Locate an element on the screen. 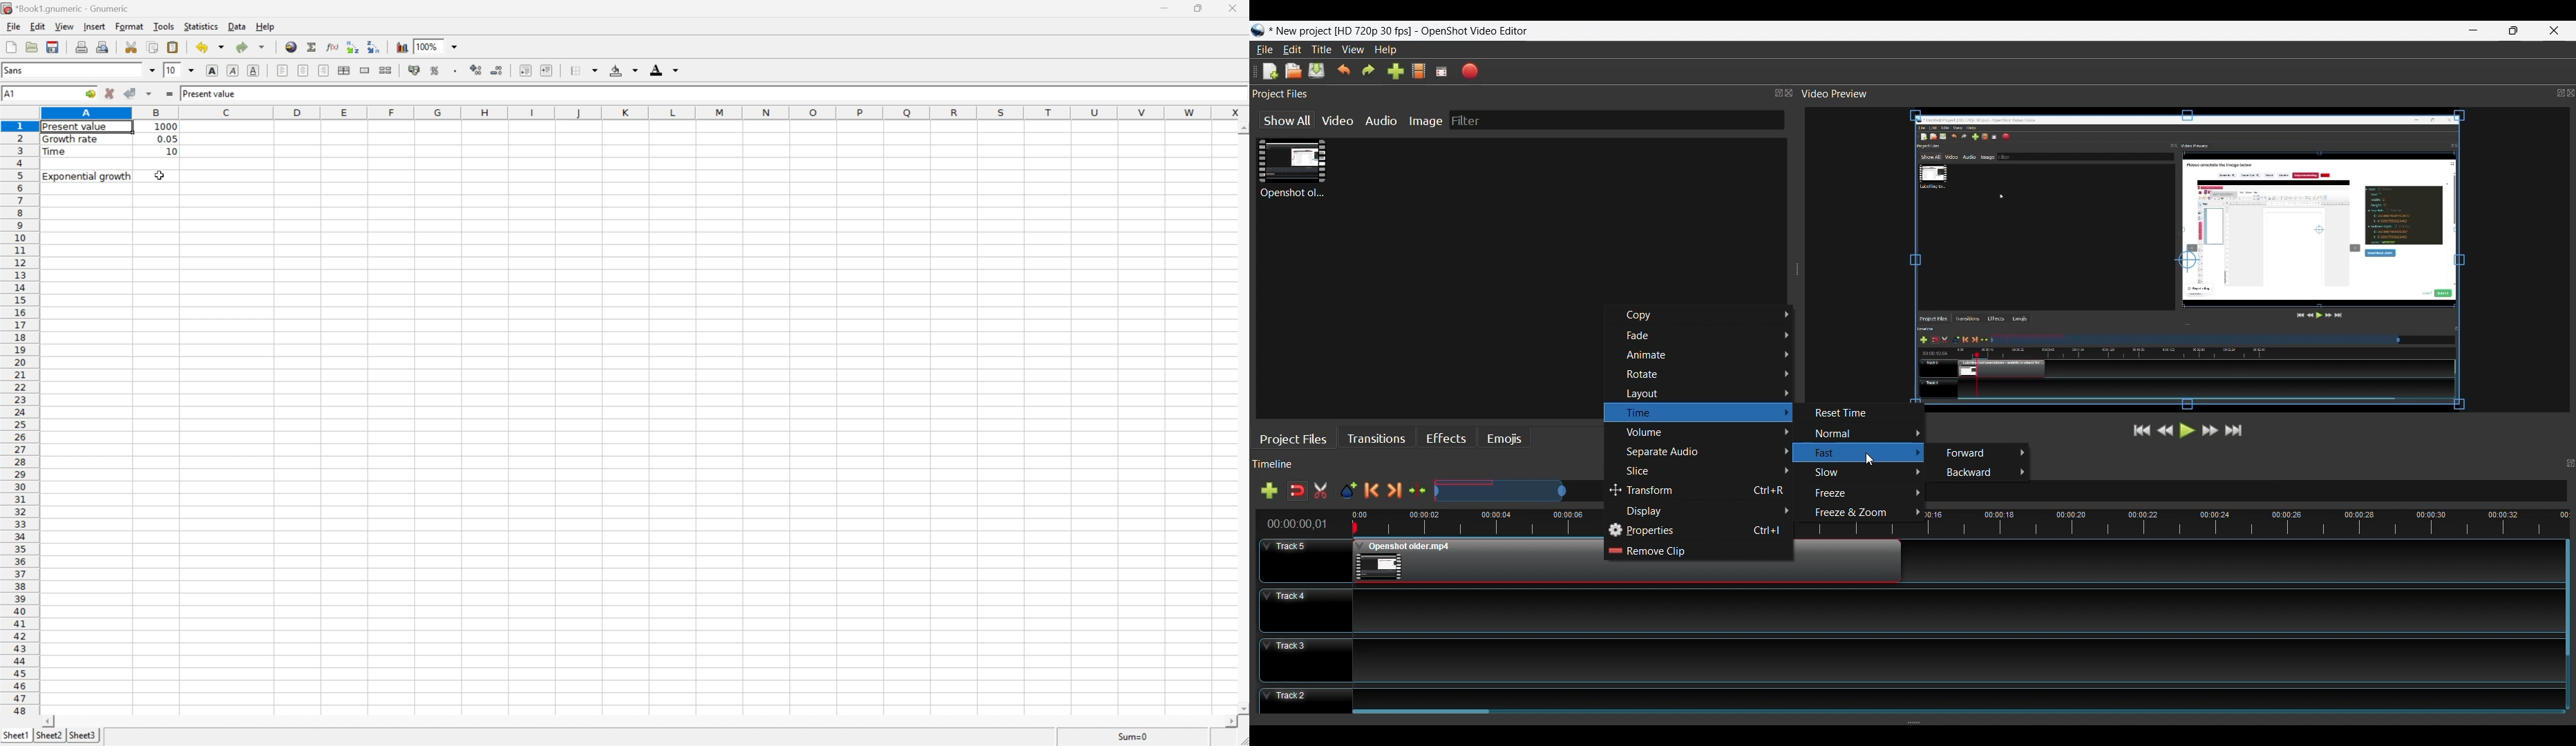 This screenshot has height=756, width=2576. Borders is located at coordinates (582, 70).